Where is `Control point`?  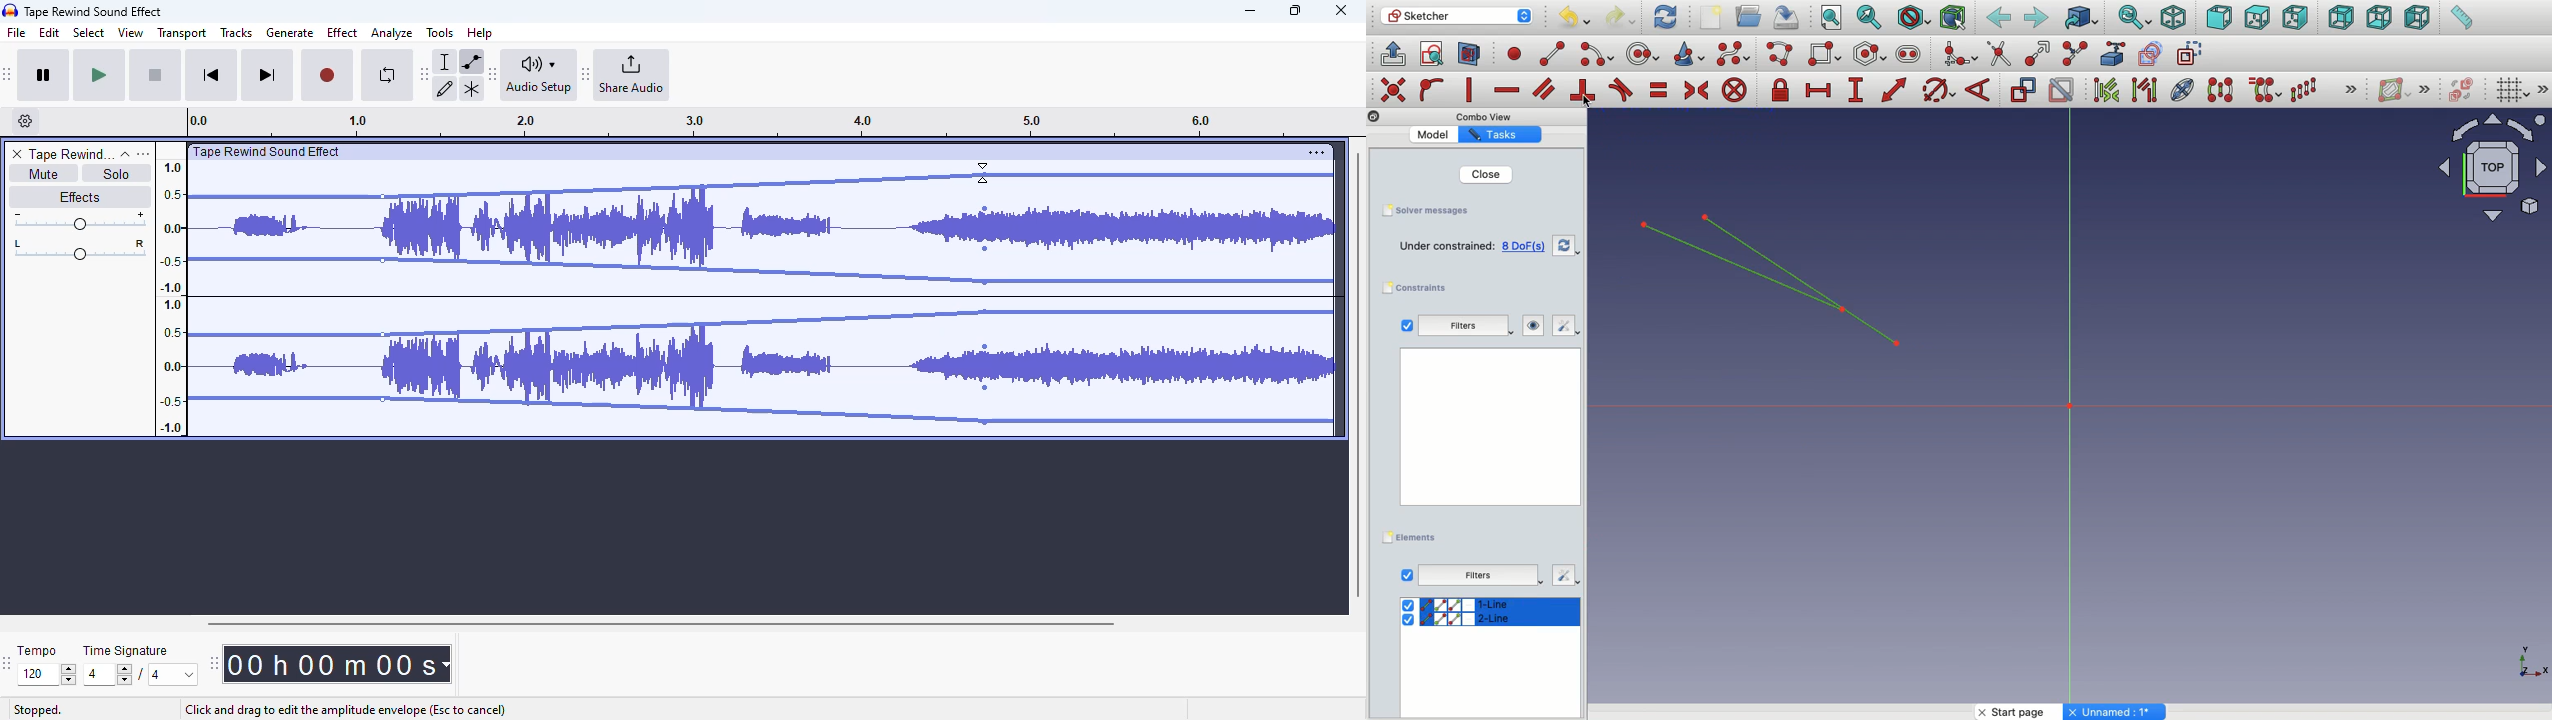 Control point is located at coordinates (985, 248).